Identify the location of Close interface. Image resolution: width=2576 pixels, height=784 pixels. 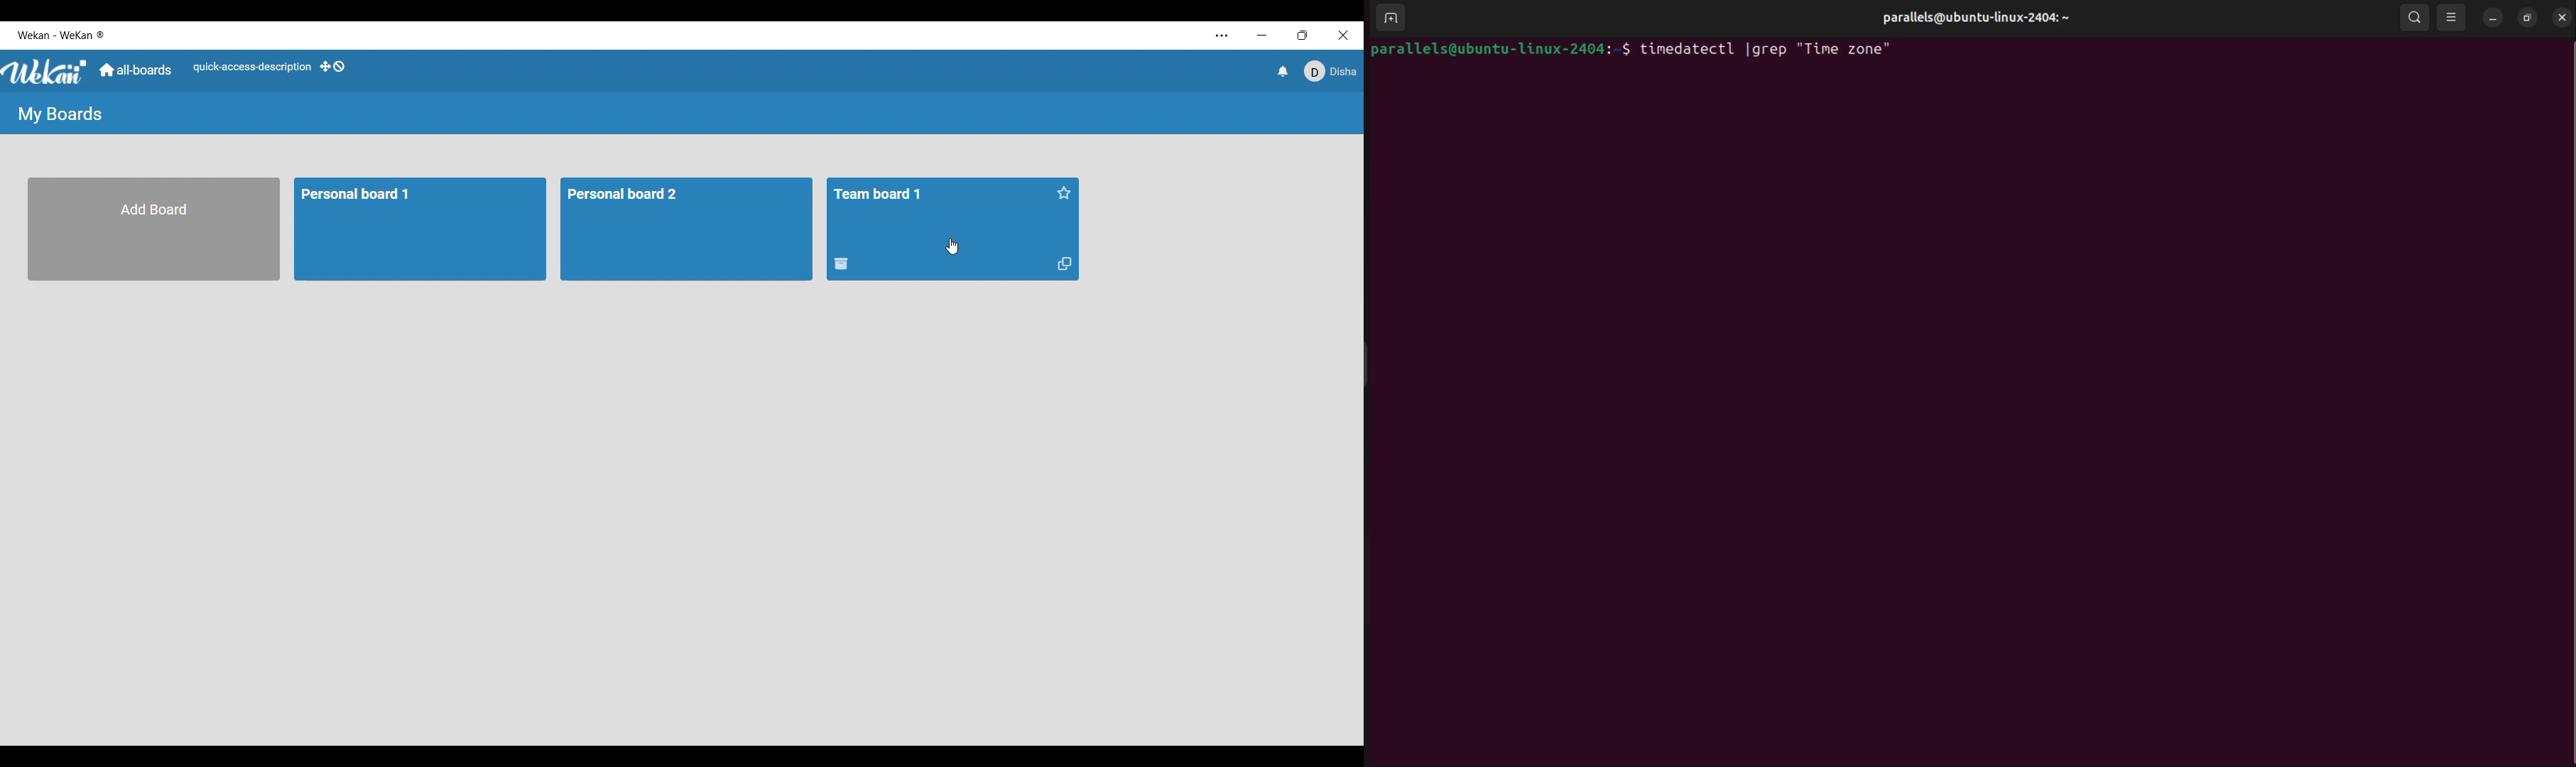
(1344, 36).